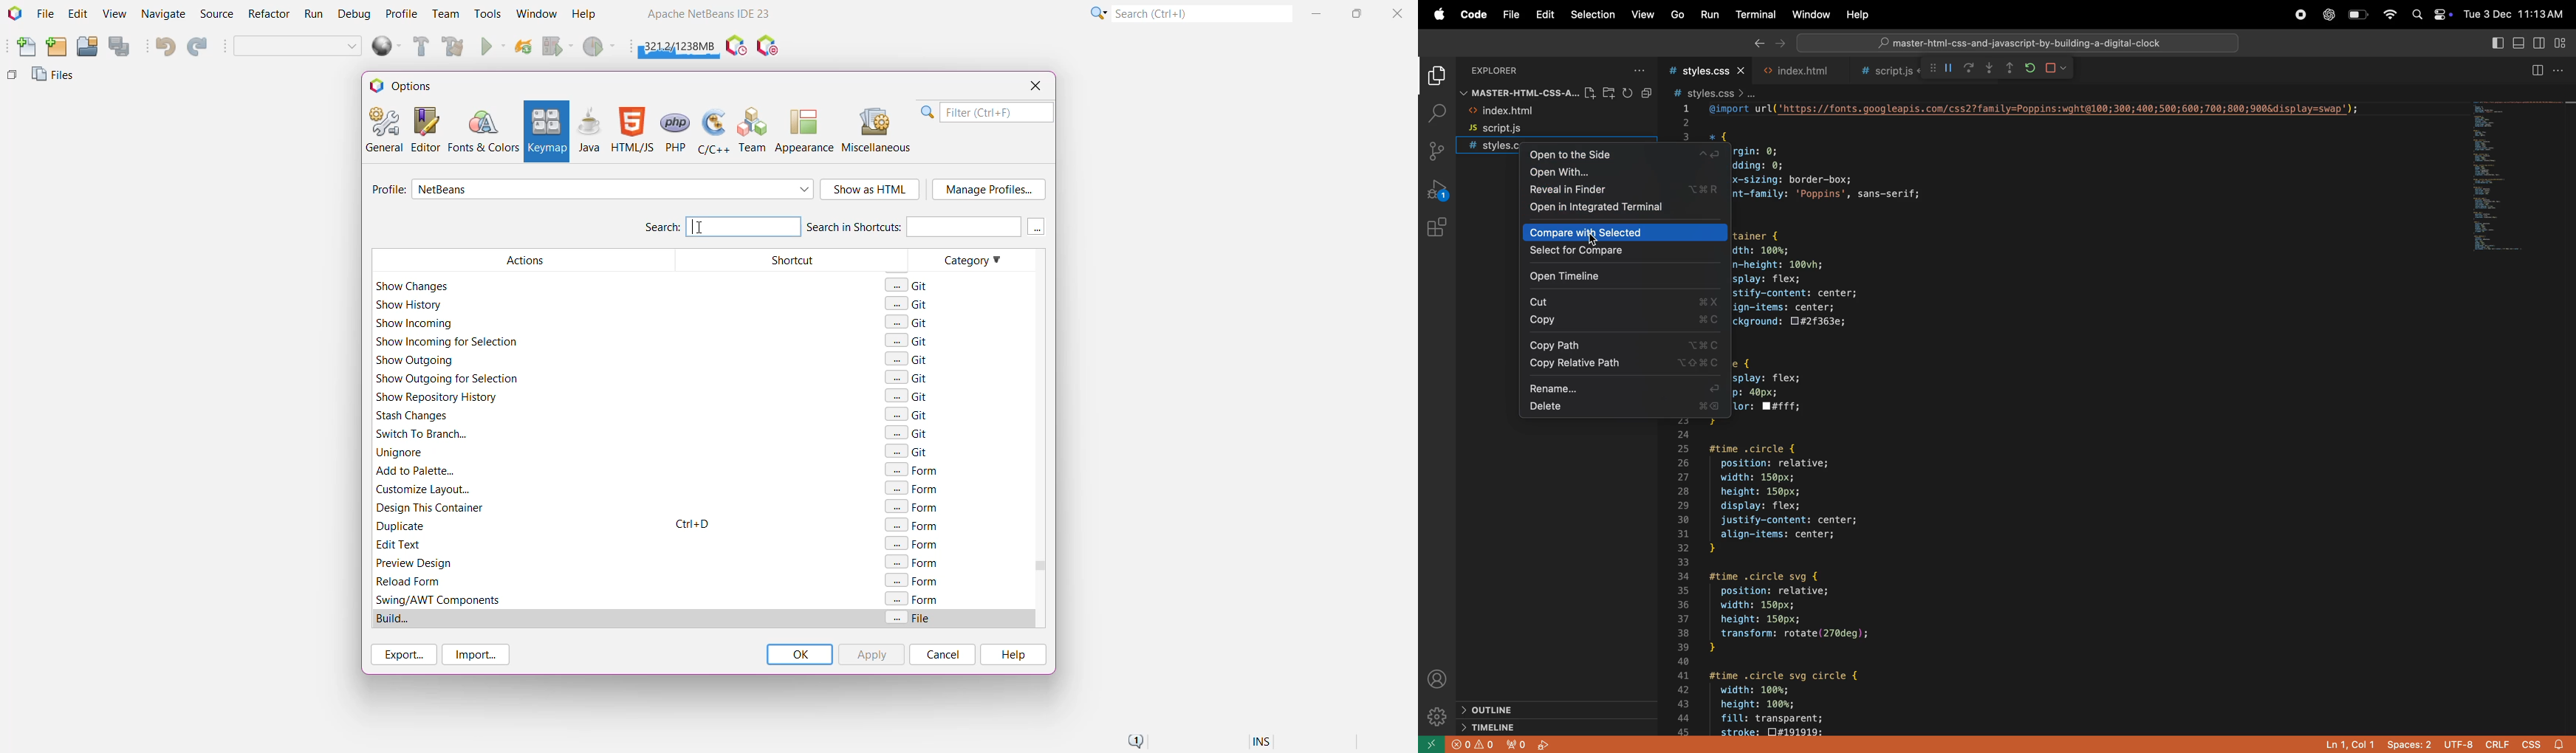 The image size is (2576, 756). Describe the element at coordinates (804, 130) in the screenshot. I see `Appearance` at that location.